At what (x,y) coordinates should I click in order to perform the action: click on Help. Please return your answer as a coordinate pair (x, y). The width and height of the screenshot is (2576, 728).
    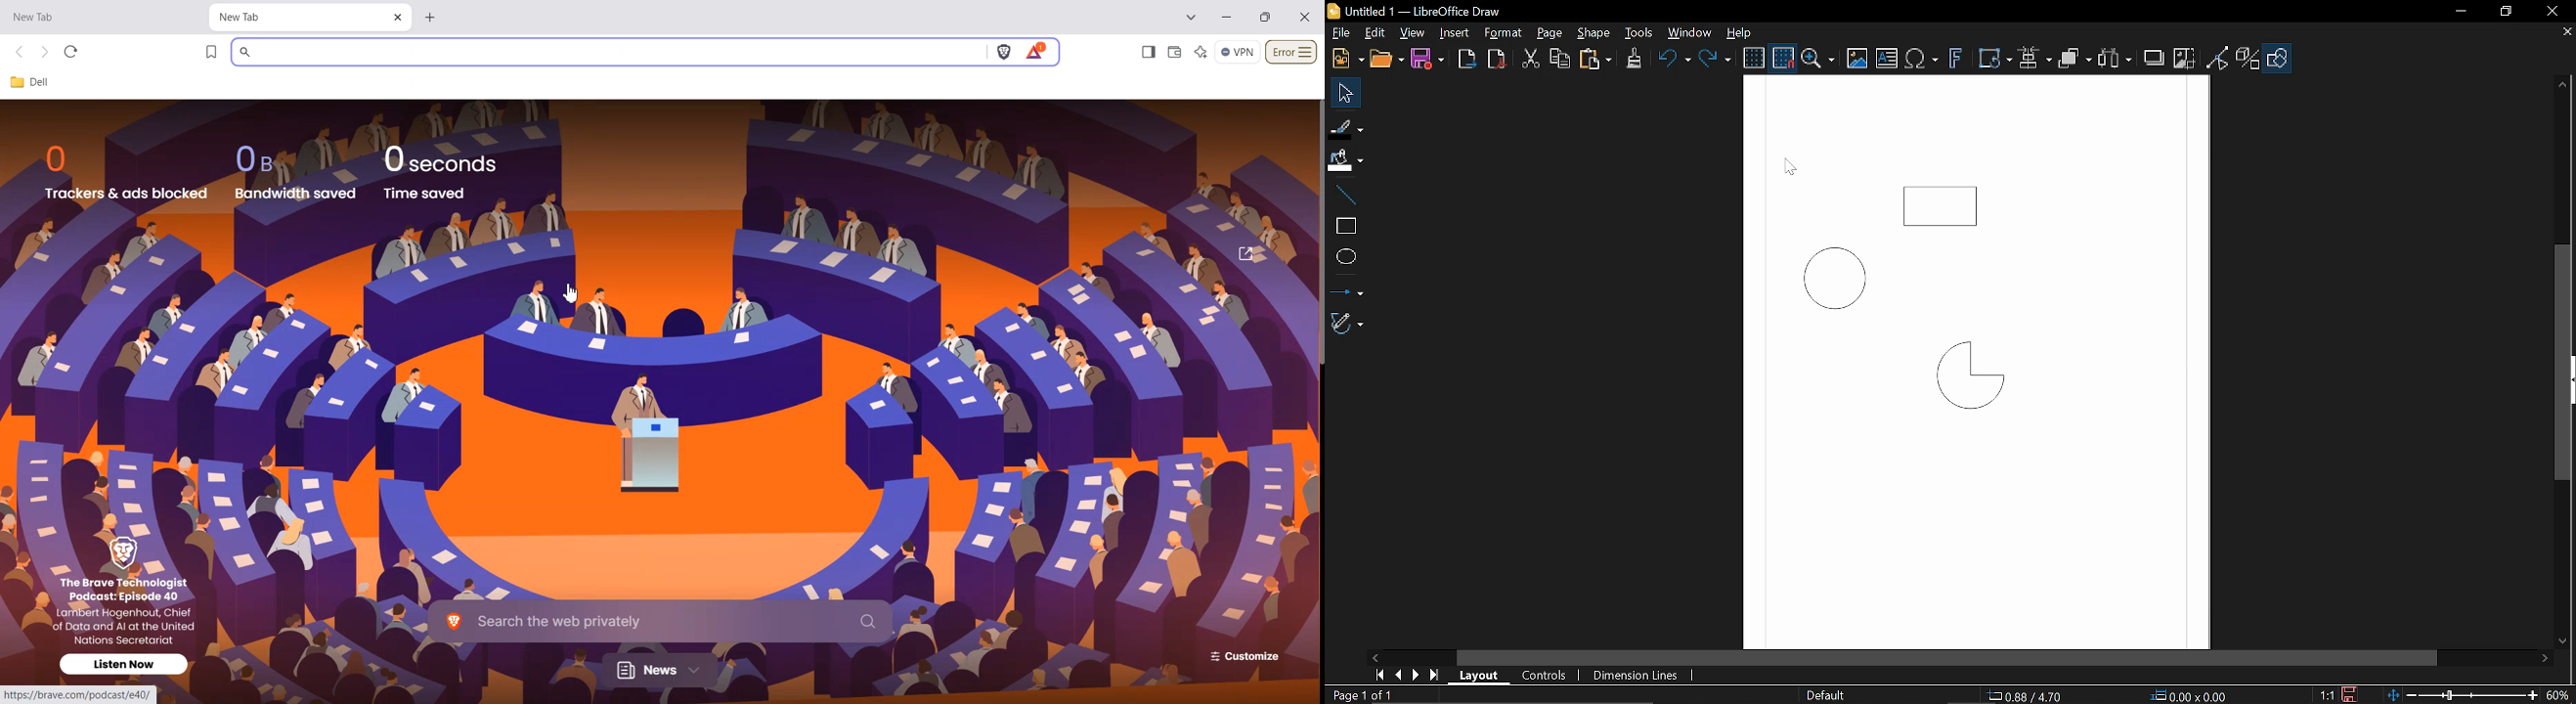
    Looking at the image, I should click on (1736, 33).